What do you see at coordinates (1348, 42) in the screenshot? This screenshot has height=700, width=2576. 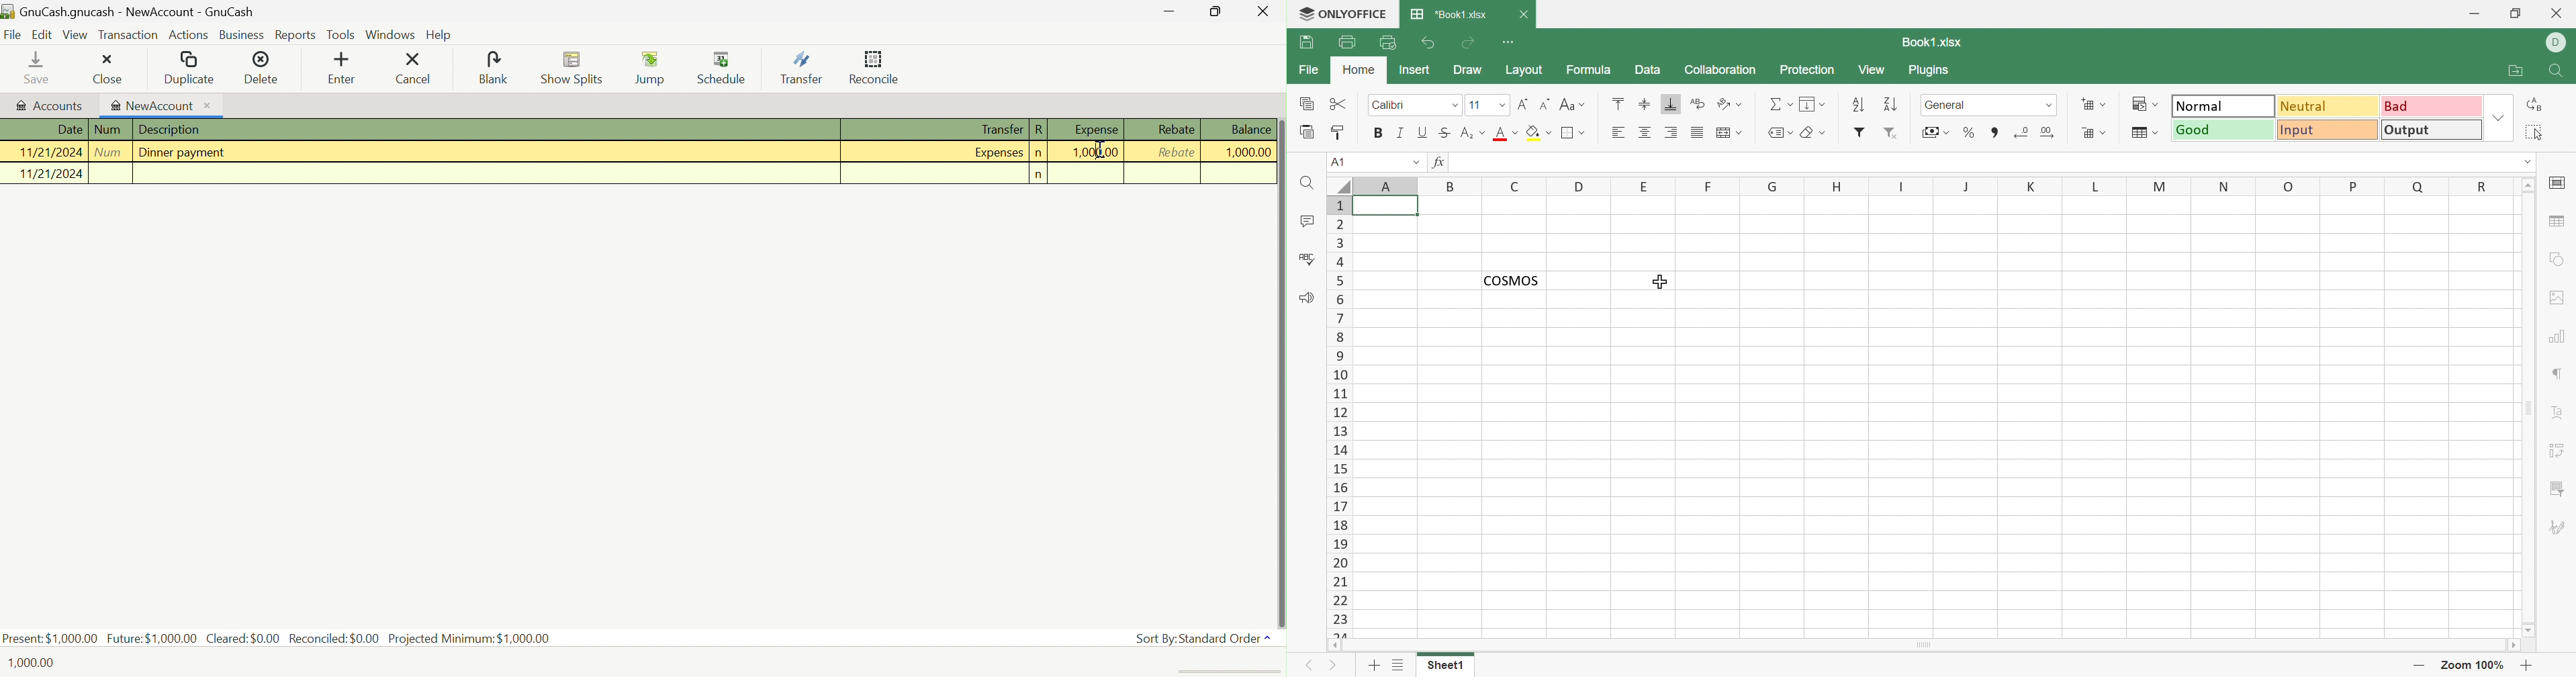 I see `Print file` at bounding box center [1348, 42].